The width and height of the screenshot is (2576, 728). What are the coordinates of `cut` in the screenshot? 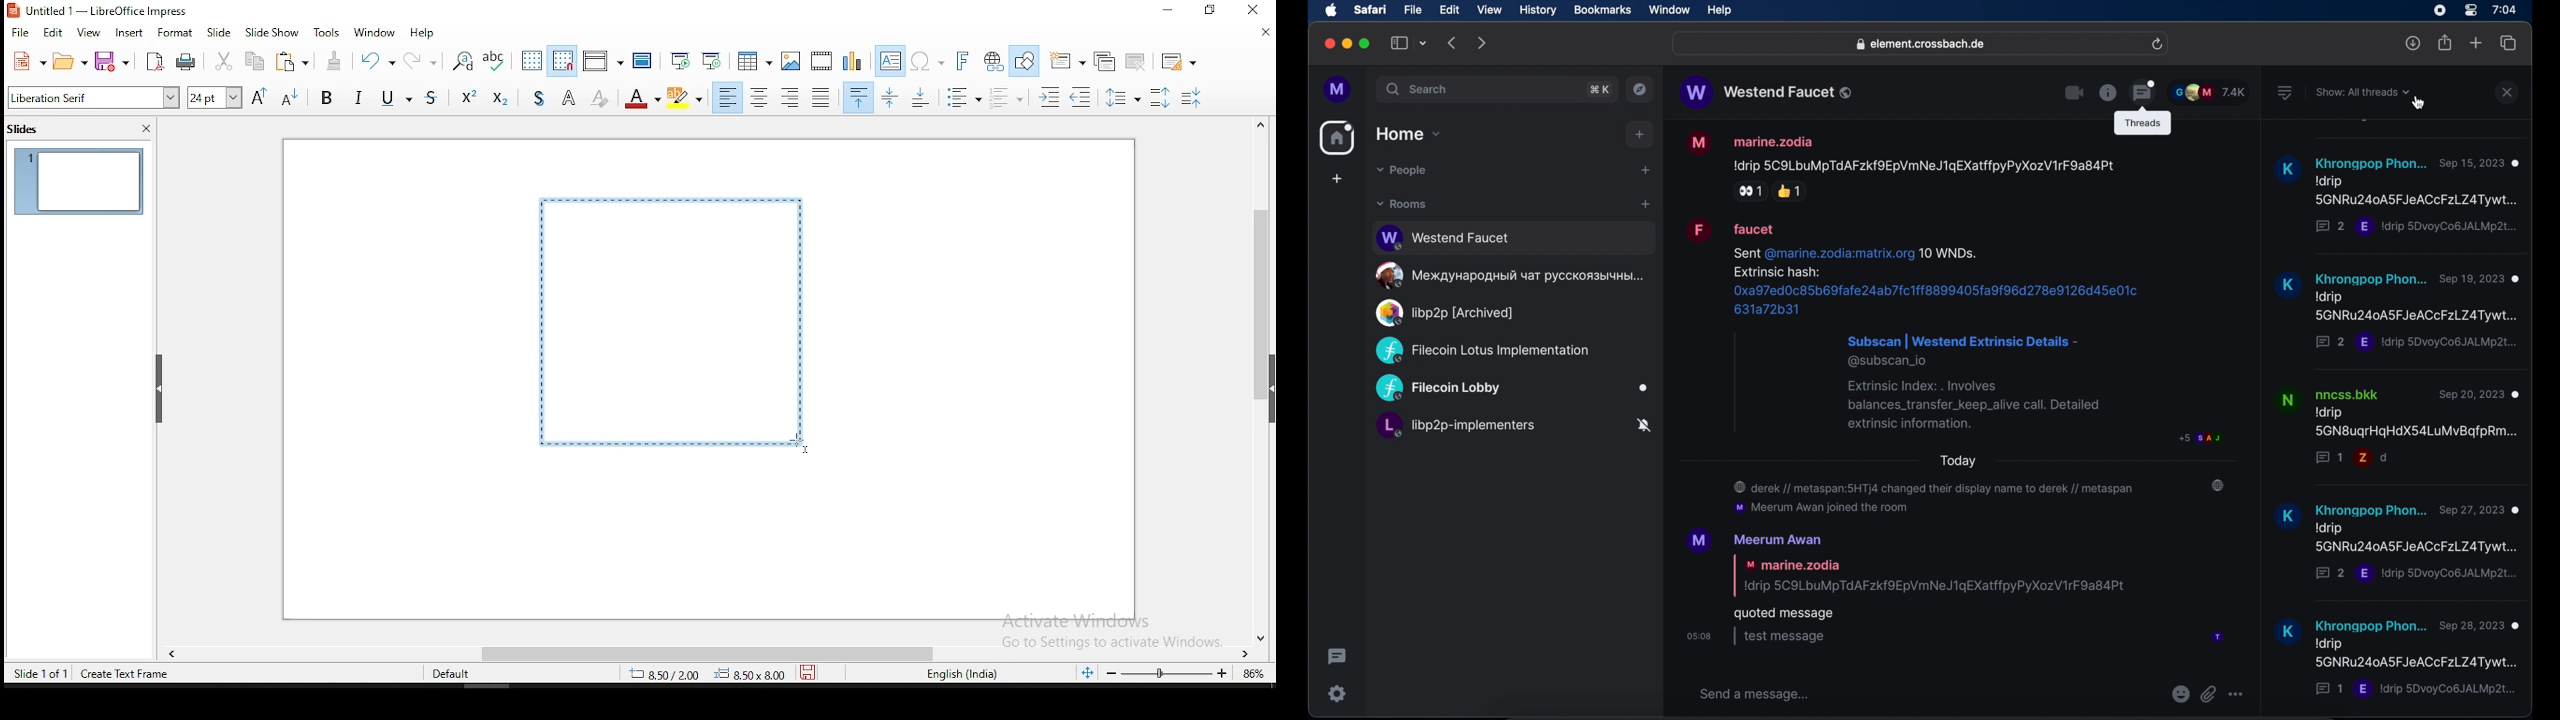 It's located at (224, 61).